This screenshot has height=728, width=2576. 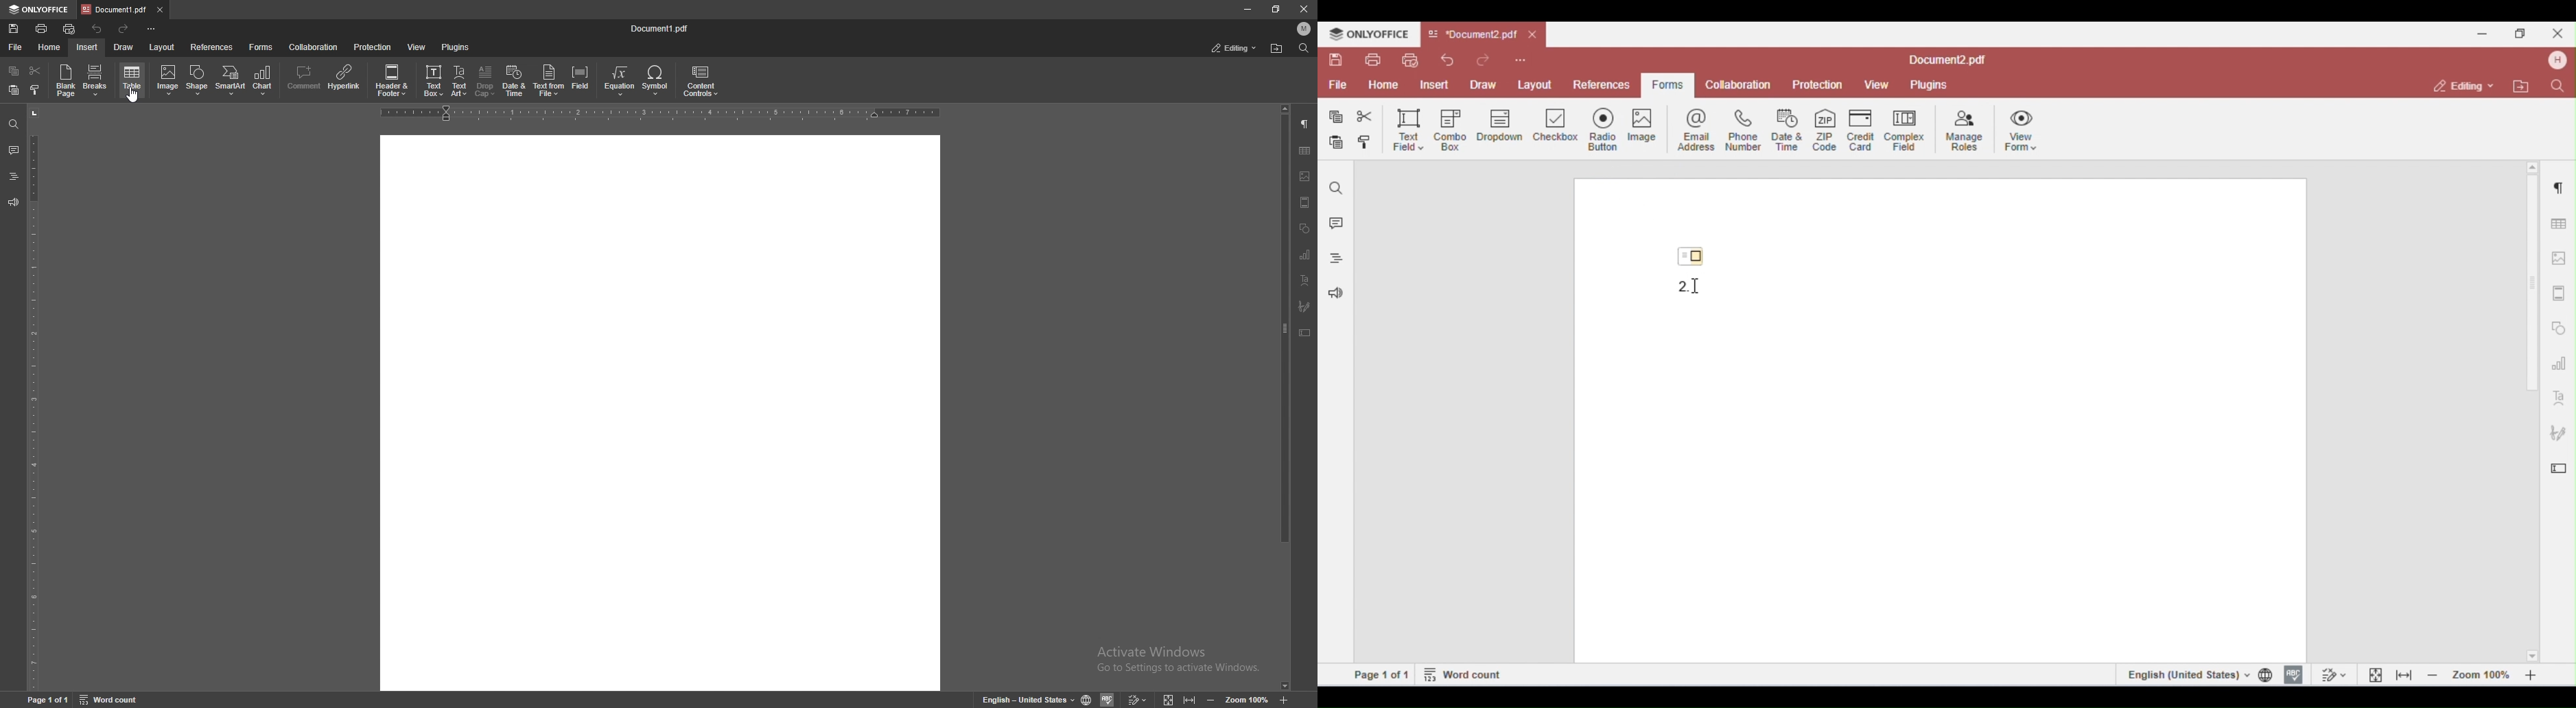 What do you see at coordinates (1109, 700) in the screenshot?
I see `spell check` at bounding box center [1109, 700].